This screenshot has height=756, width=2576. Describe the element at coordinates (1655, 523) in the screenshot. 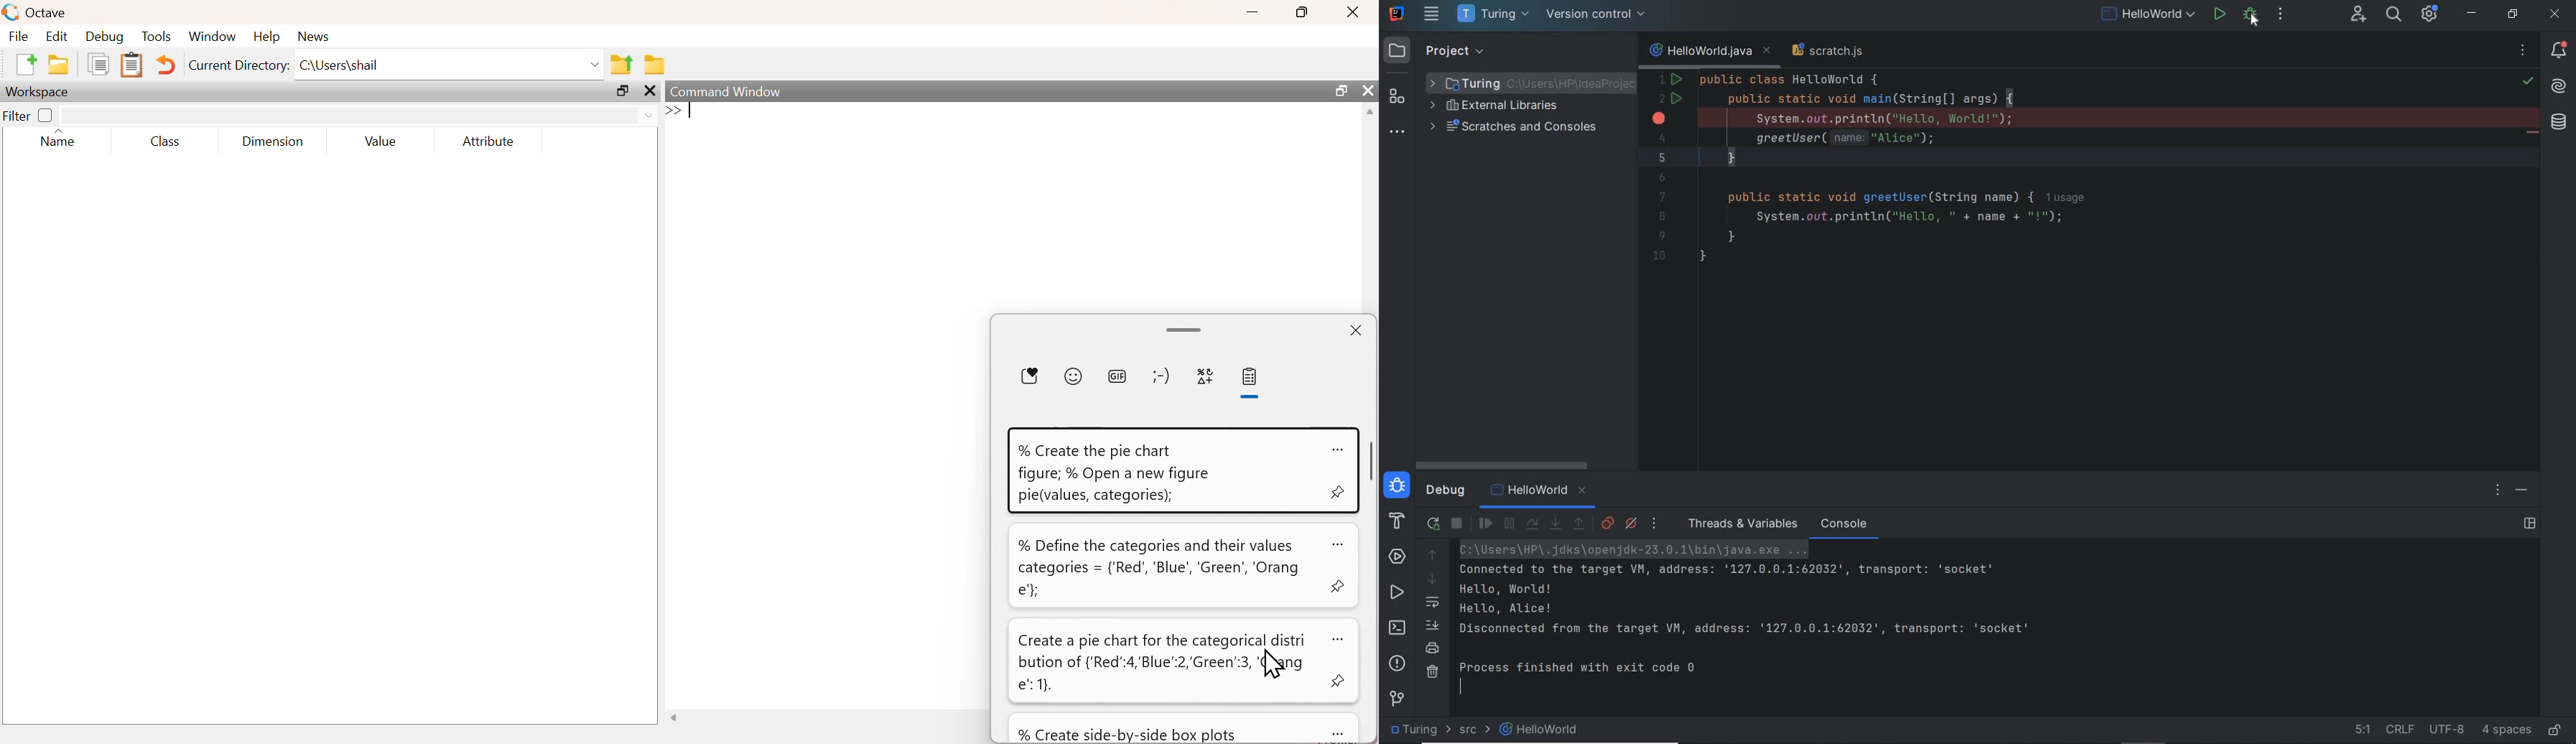

I see `more` at that location.